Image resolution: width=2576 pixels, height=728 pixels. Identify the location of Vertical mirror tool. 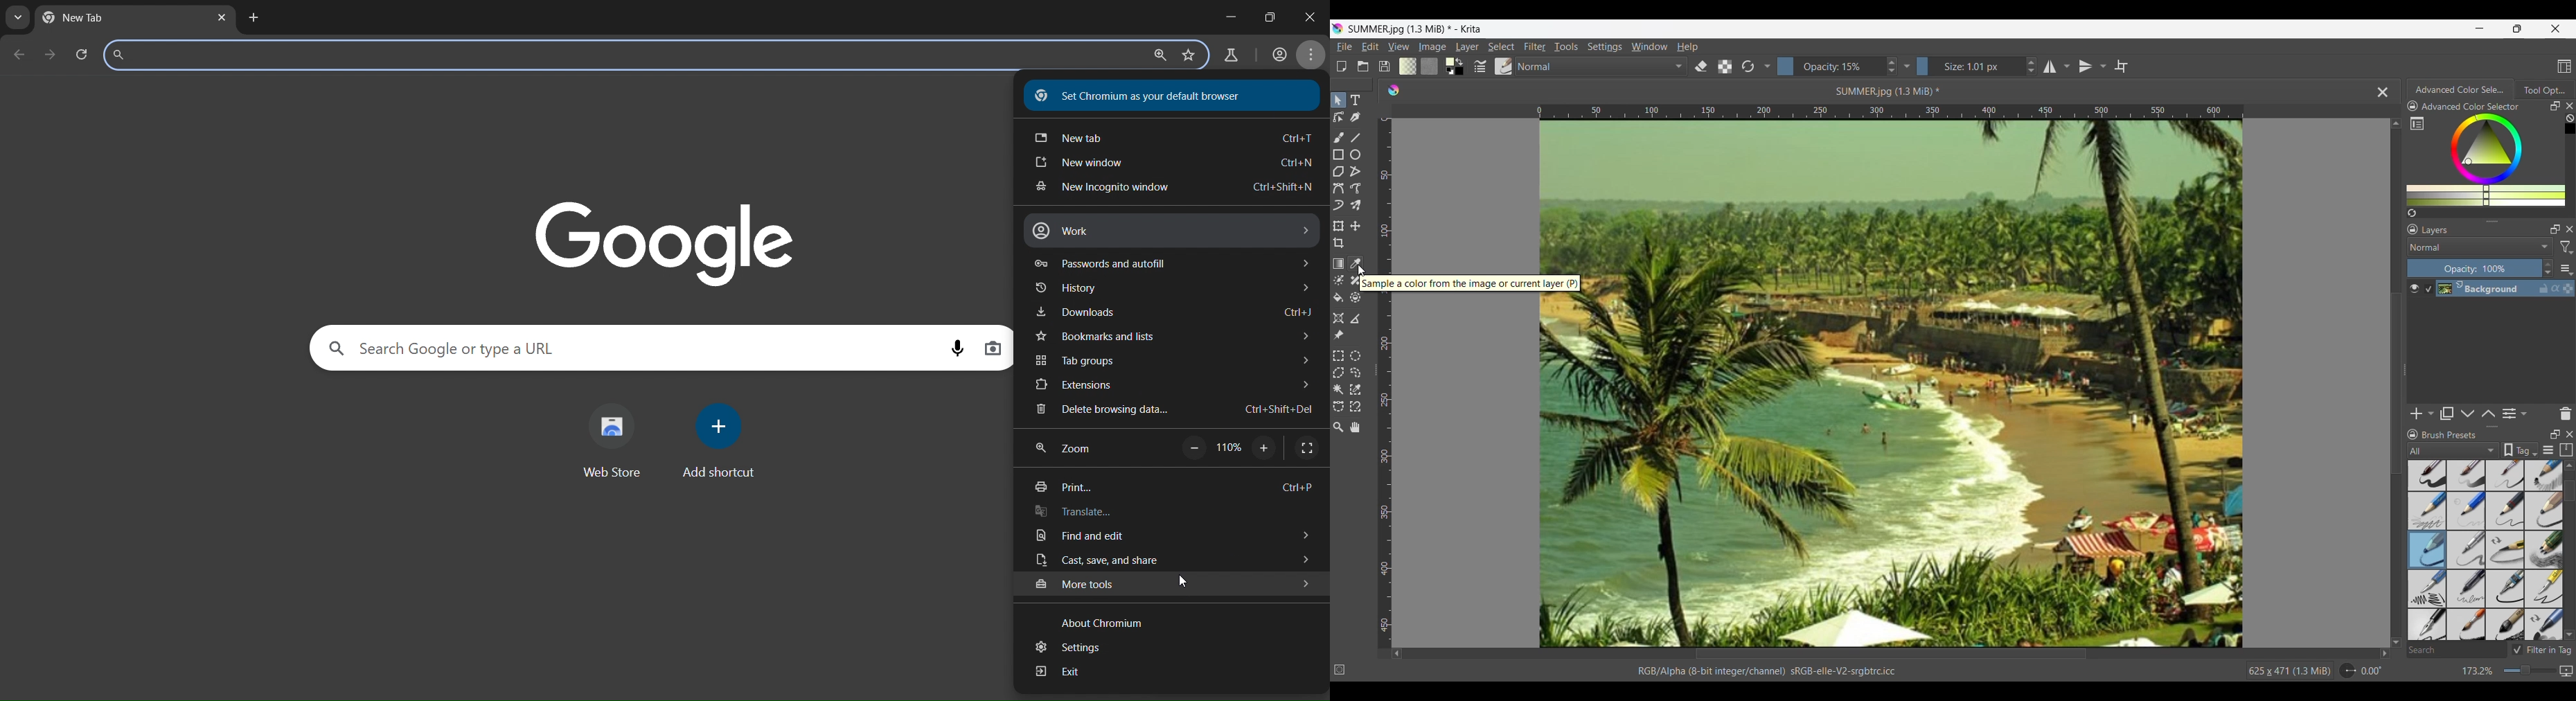
(2085, 66).